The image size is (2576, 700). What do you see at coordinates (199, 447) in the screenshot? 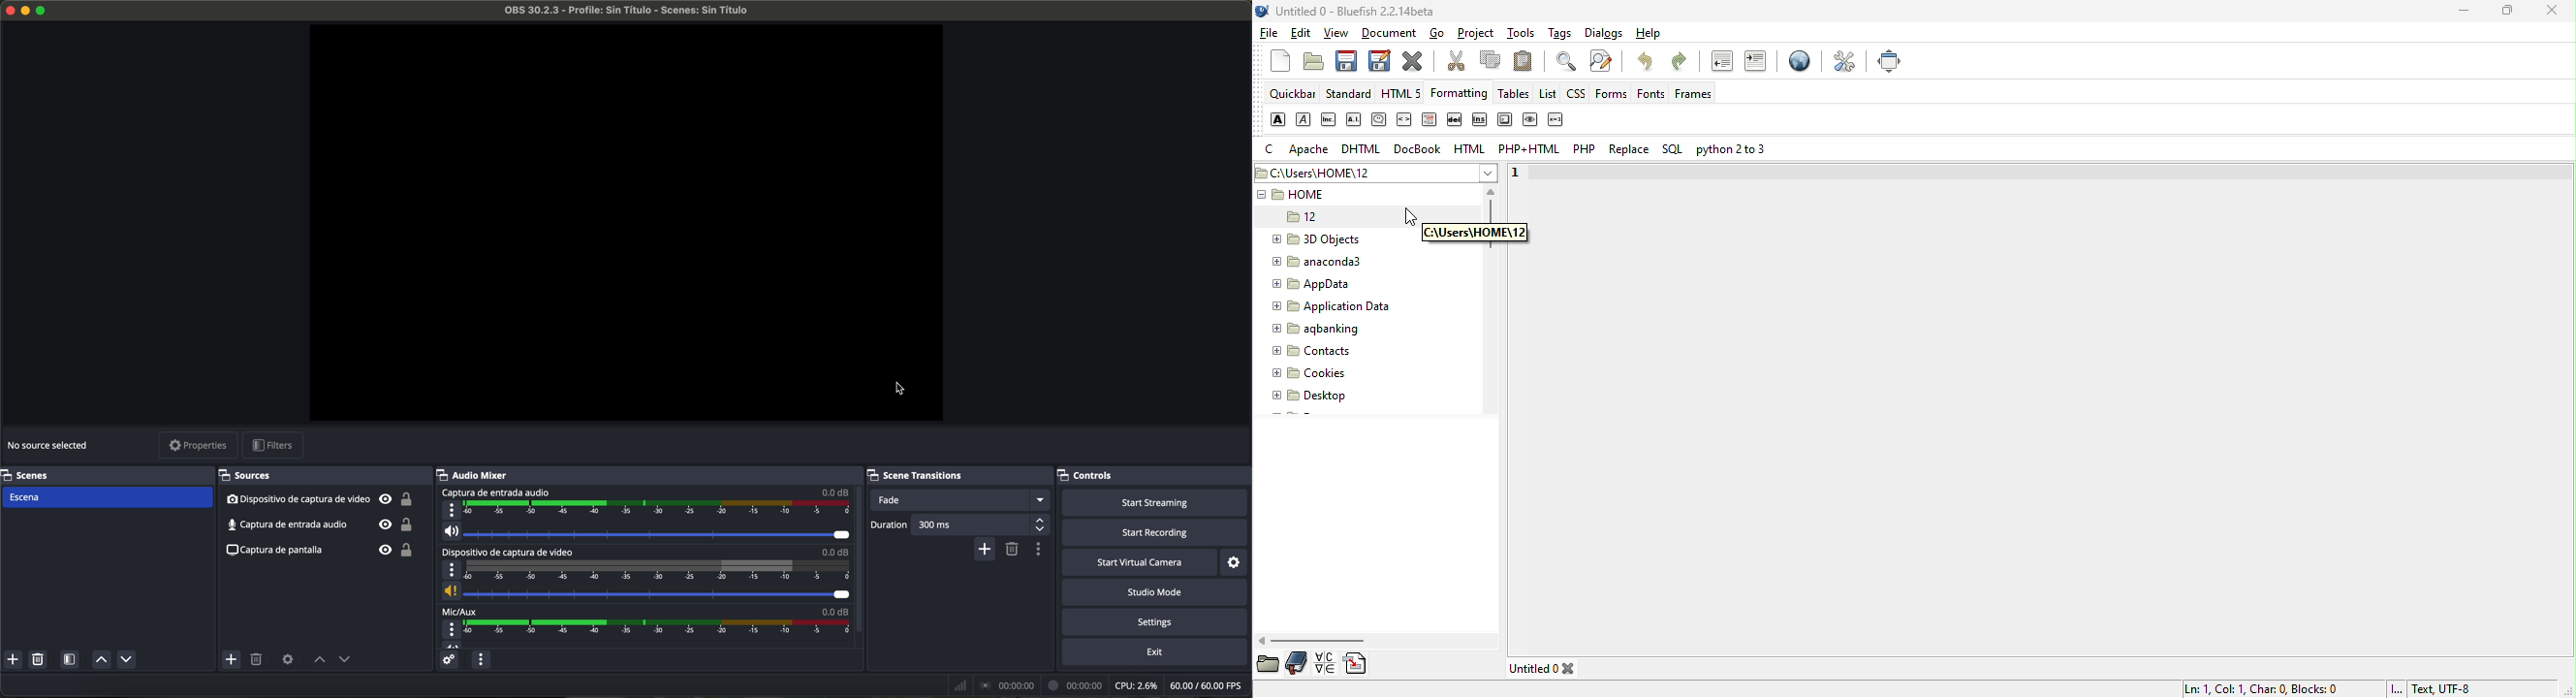
I see `properties` at bounding box center [199, 447].